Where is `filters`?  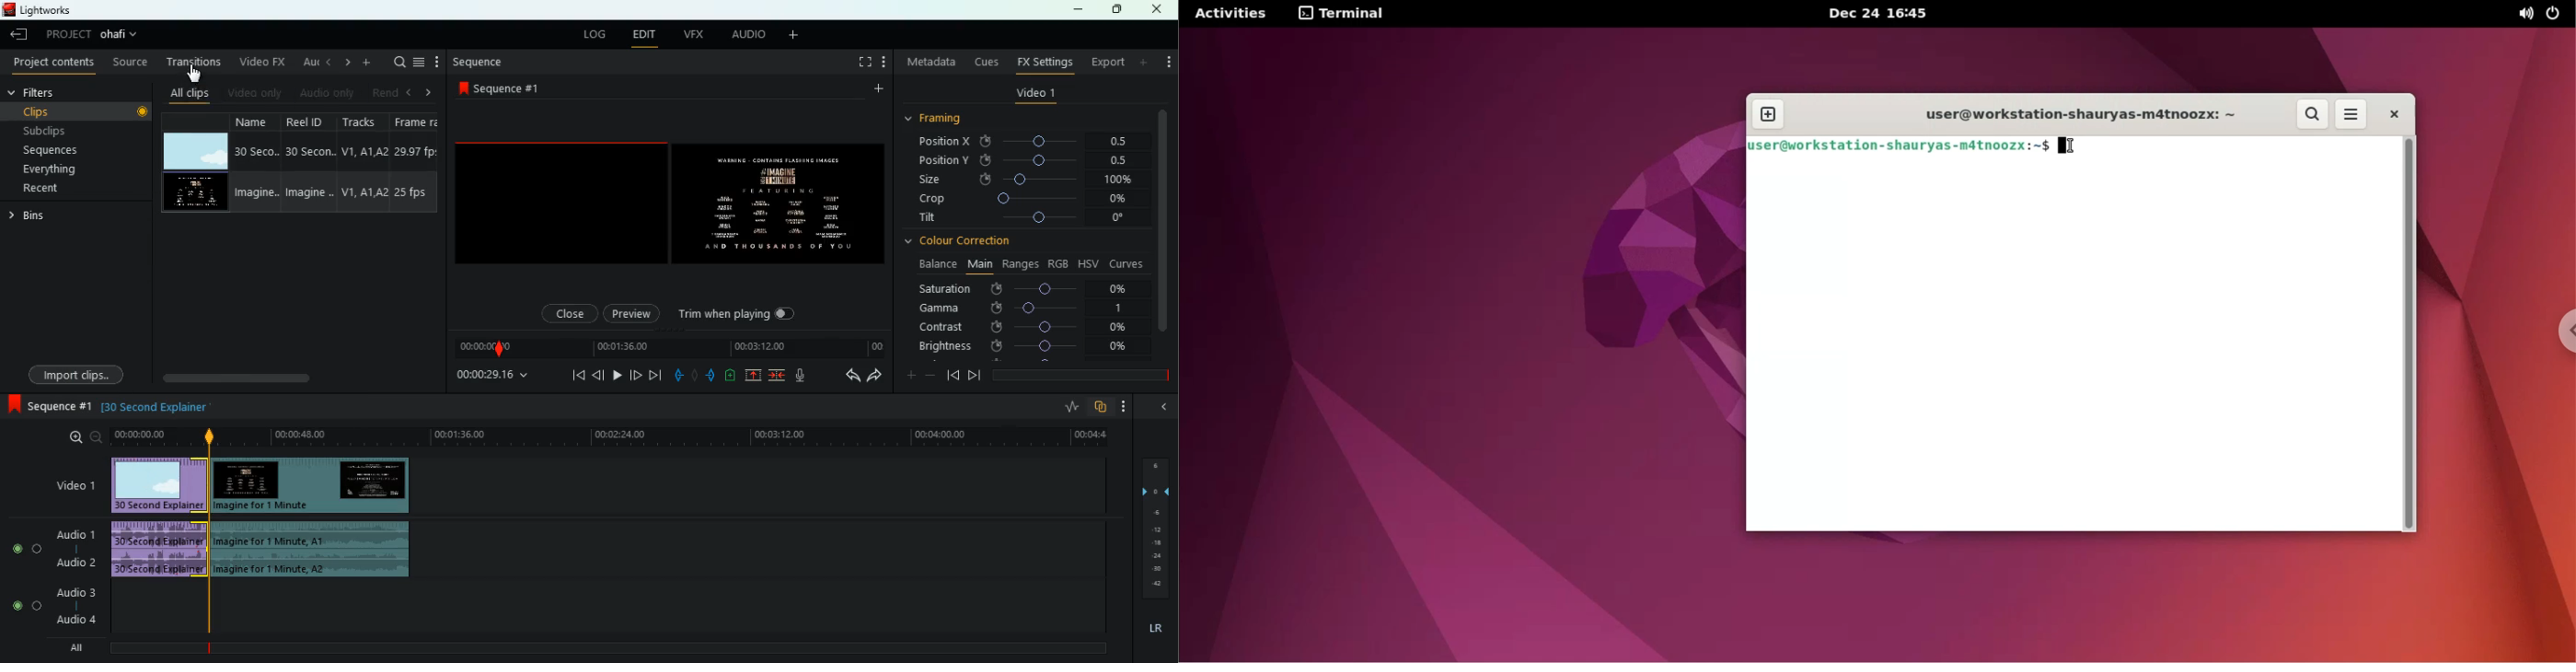
filters is located at coordinates (46, 93).